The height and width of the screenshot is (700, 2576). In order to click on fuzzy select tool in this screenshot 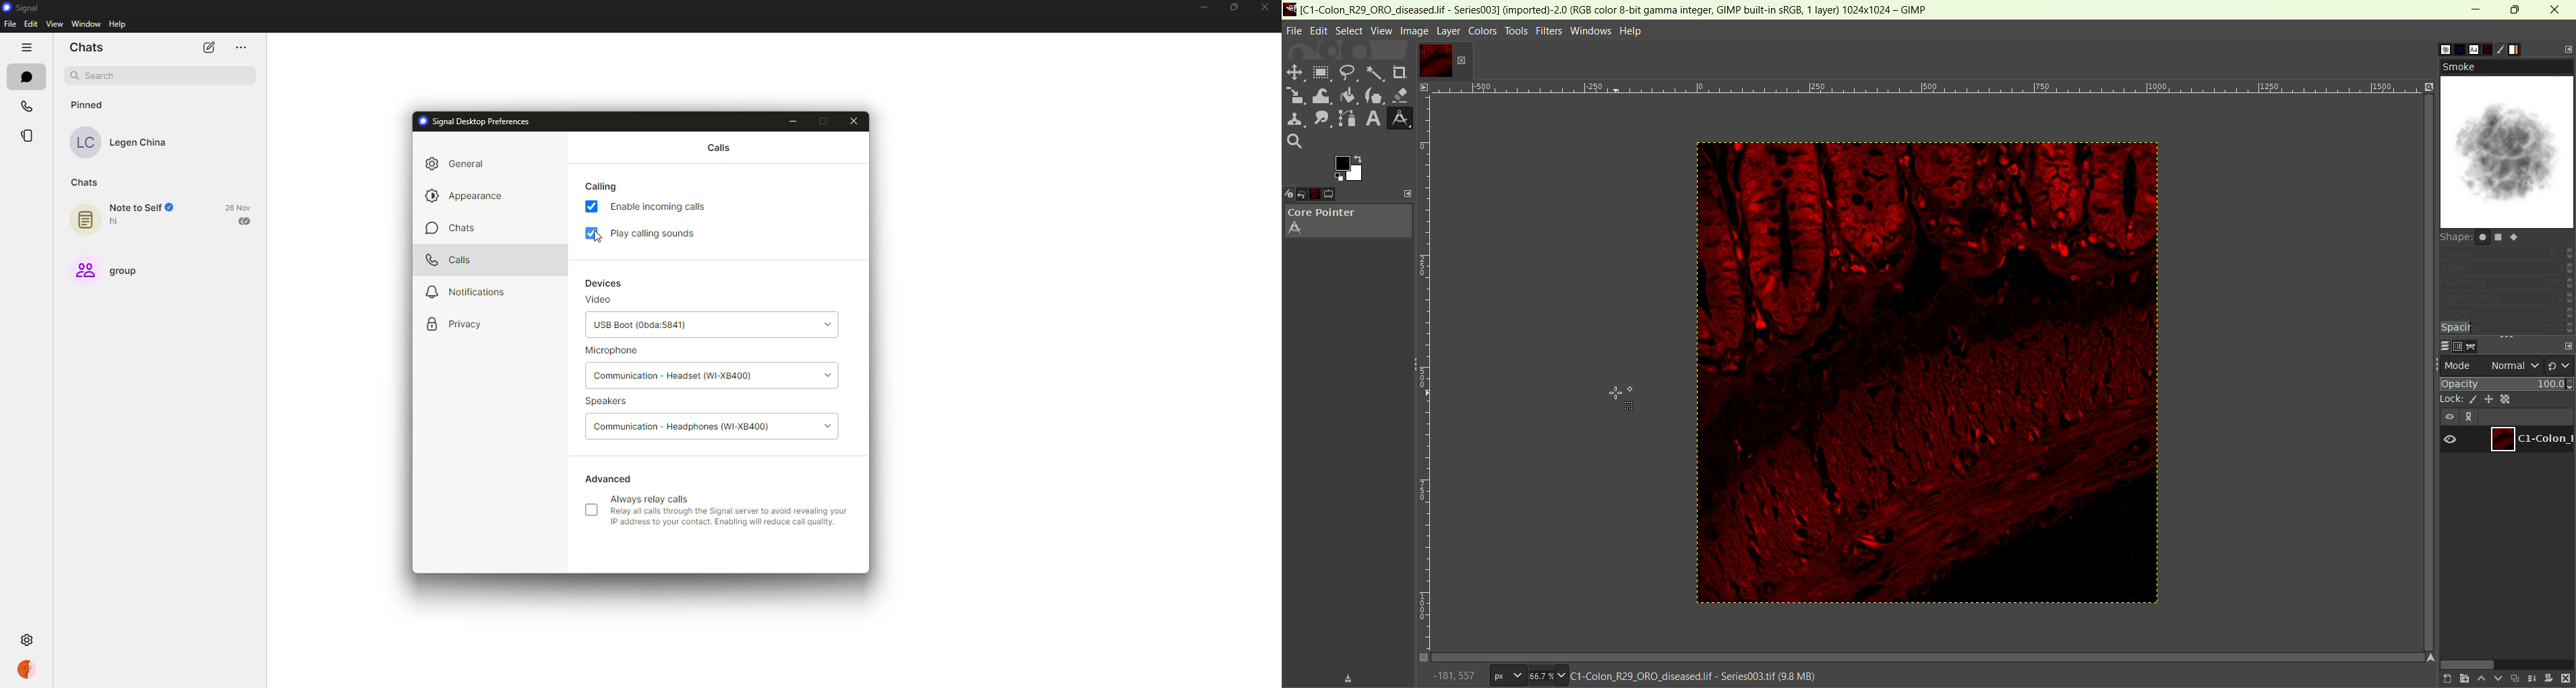, I will do `click(1375, 74)`.